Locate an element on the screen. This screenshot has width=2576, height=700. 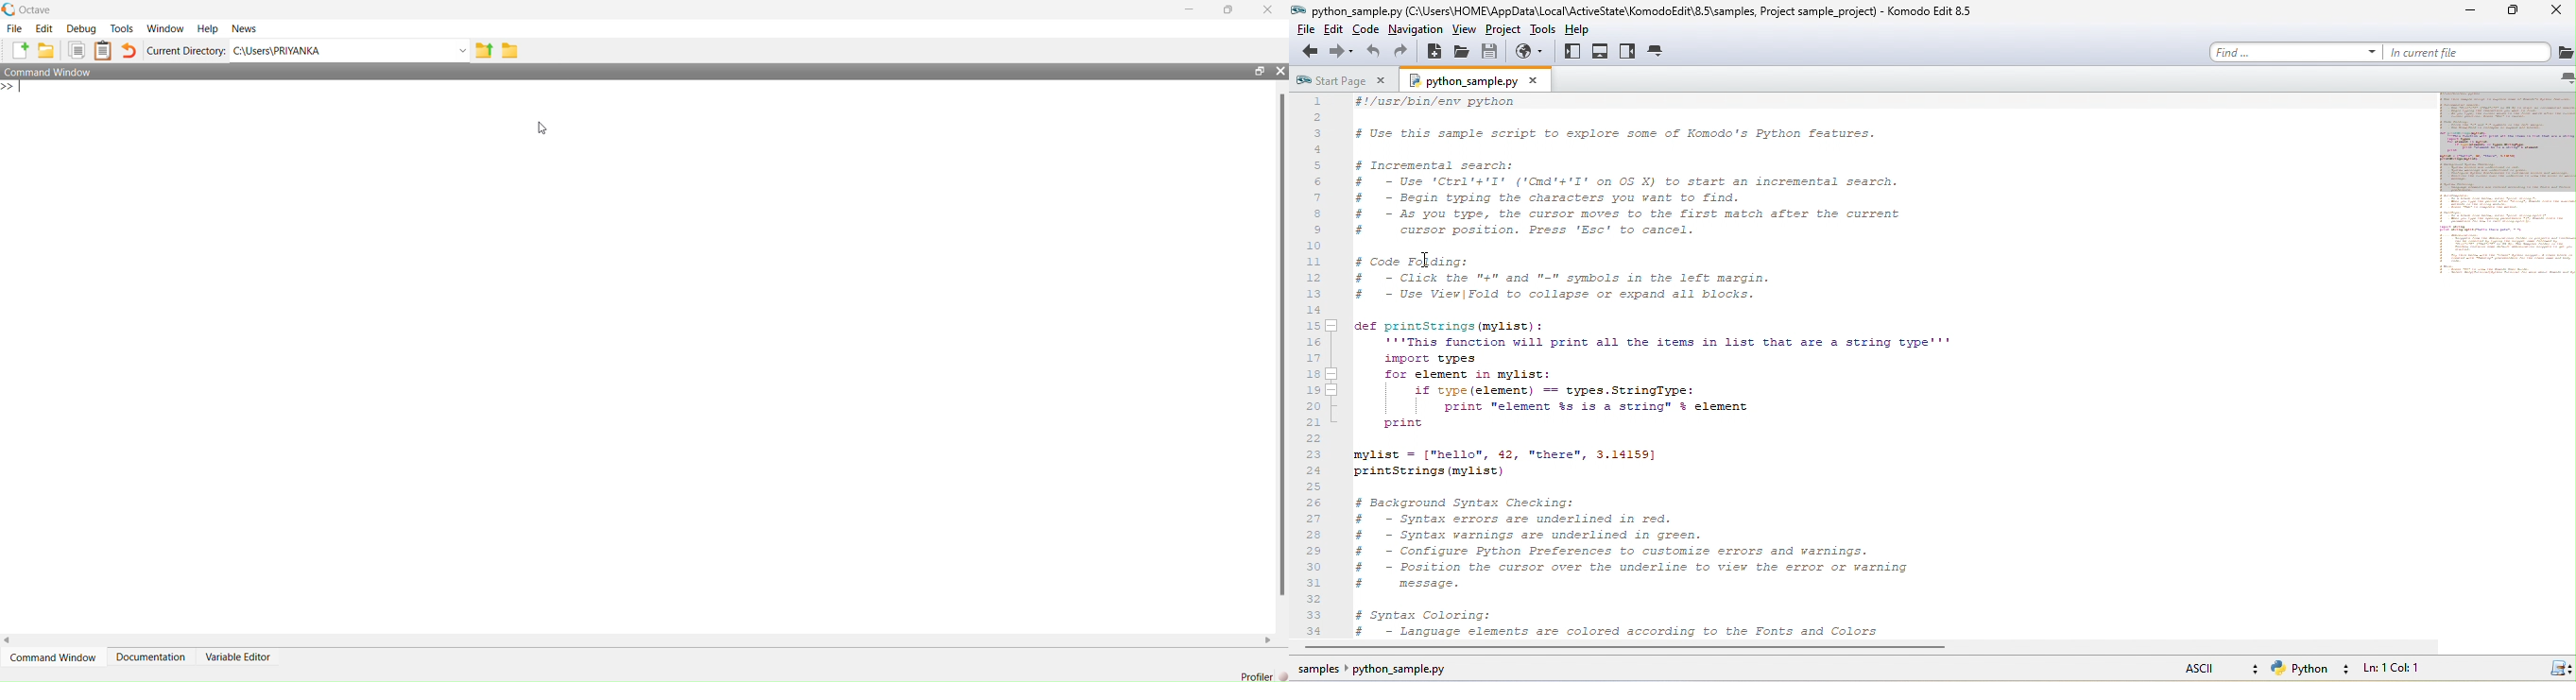
file is located at coordinates (1305, 32).